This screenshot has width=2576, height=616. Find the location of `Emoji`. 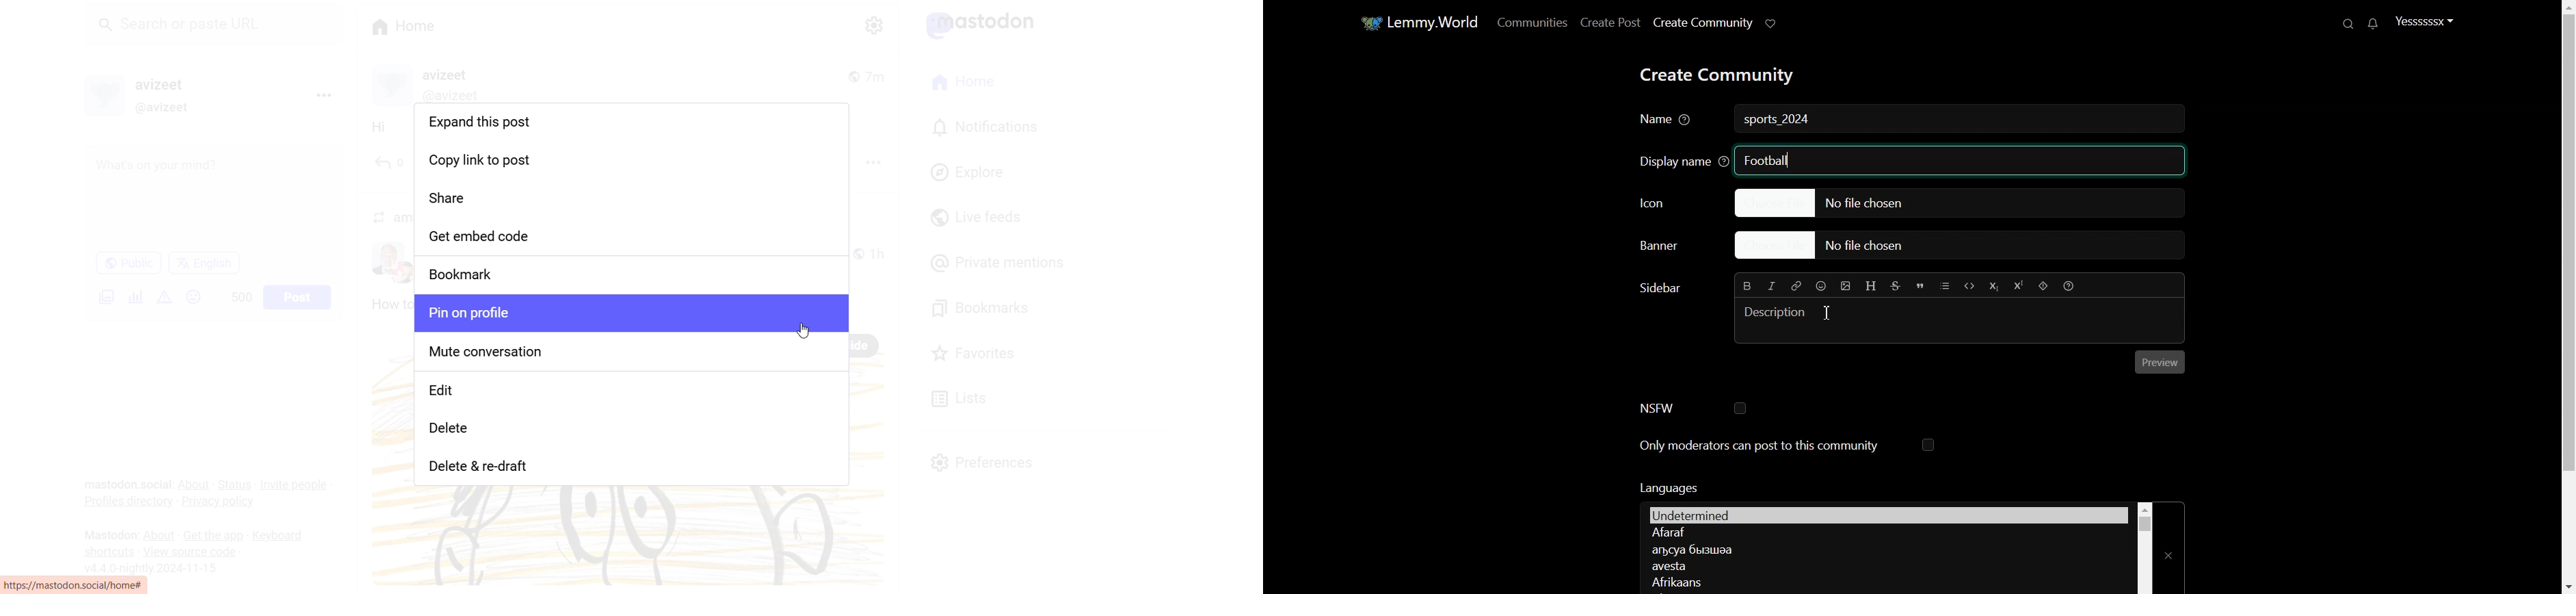

Emoji is located at coordinates (1822, 285).